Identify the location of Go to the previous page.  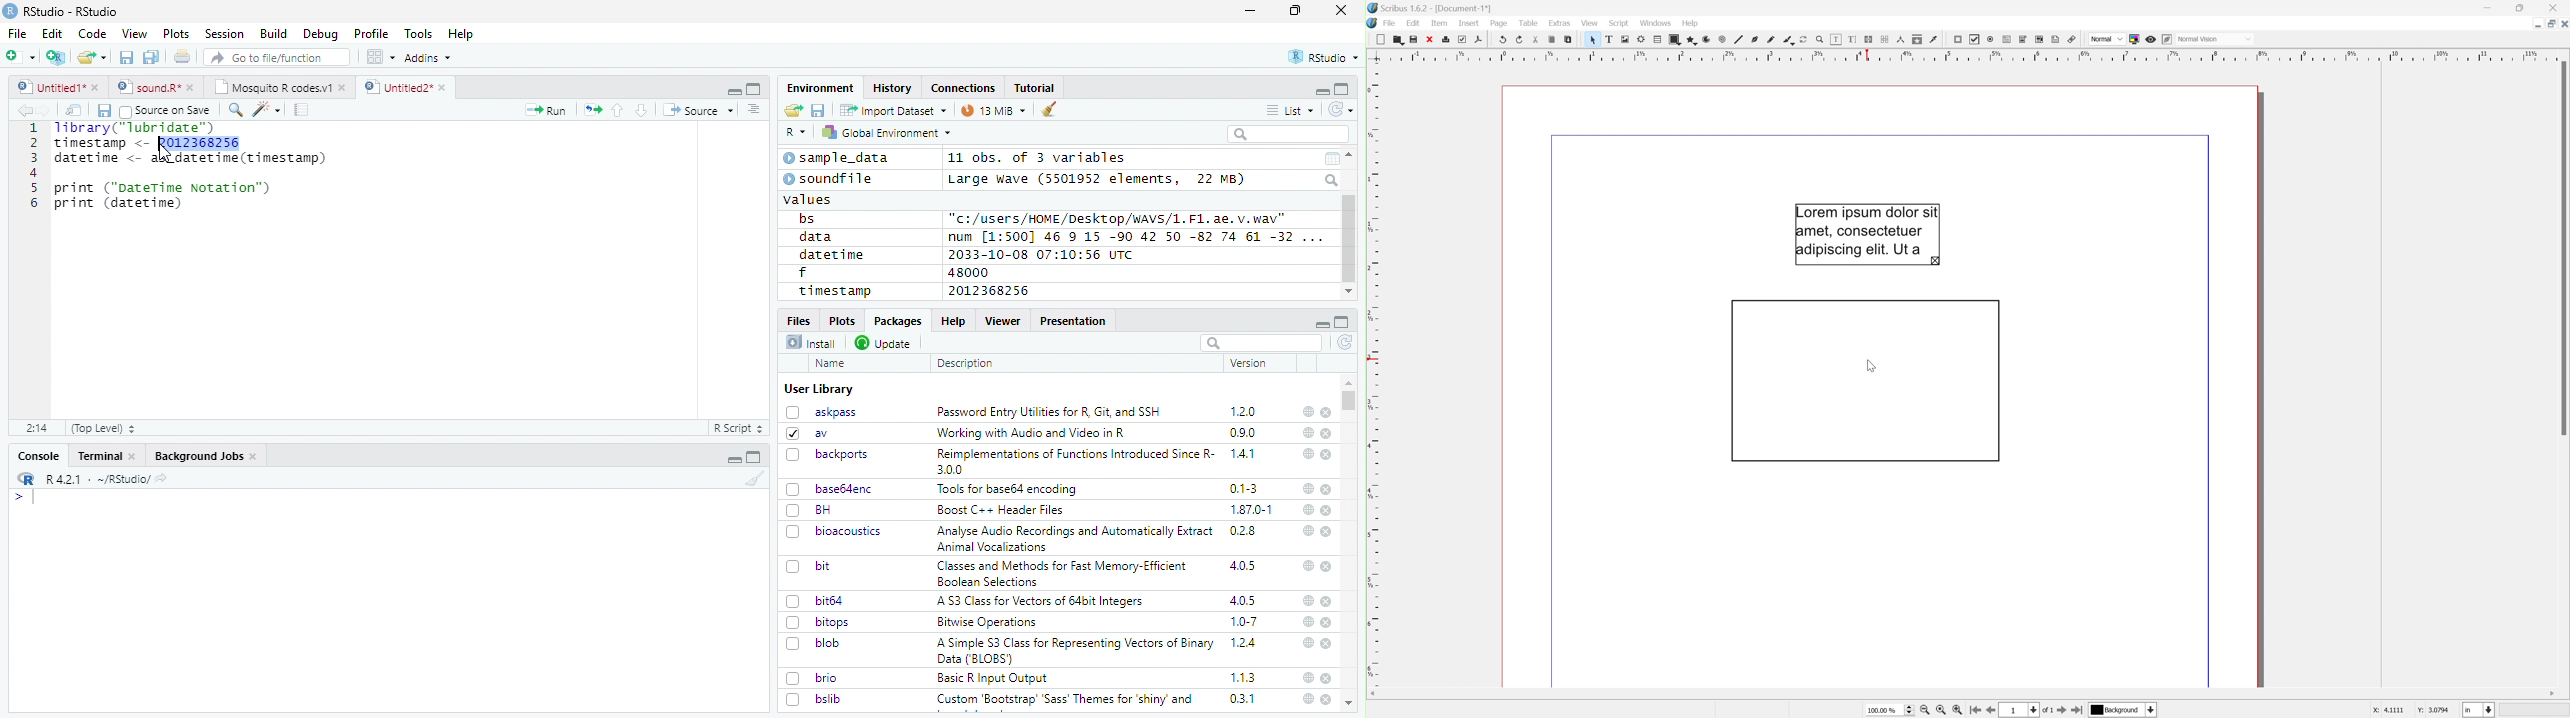
(1994, 710).